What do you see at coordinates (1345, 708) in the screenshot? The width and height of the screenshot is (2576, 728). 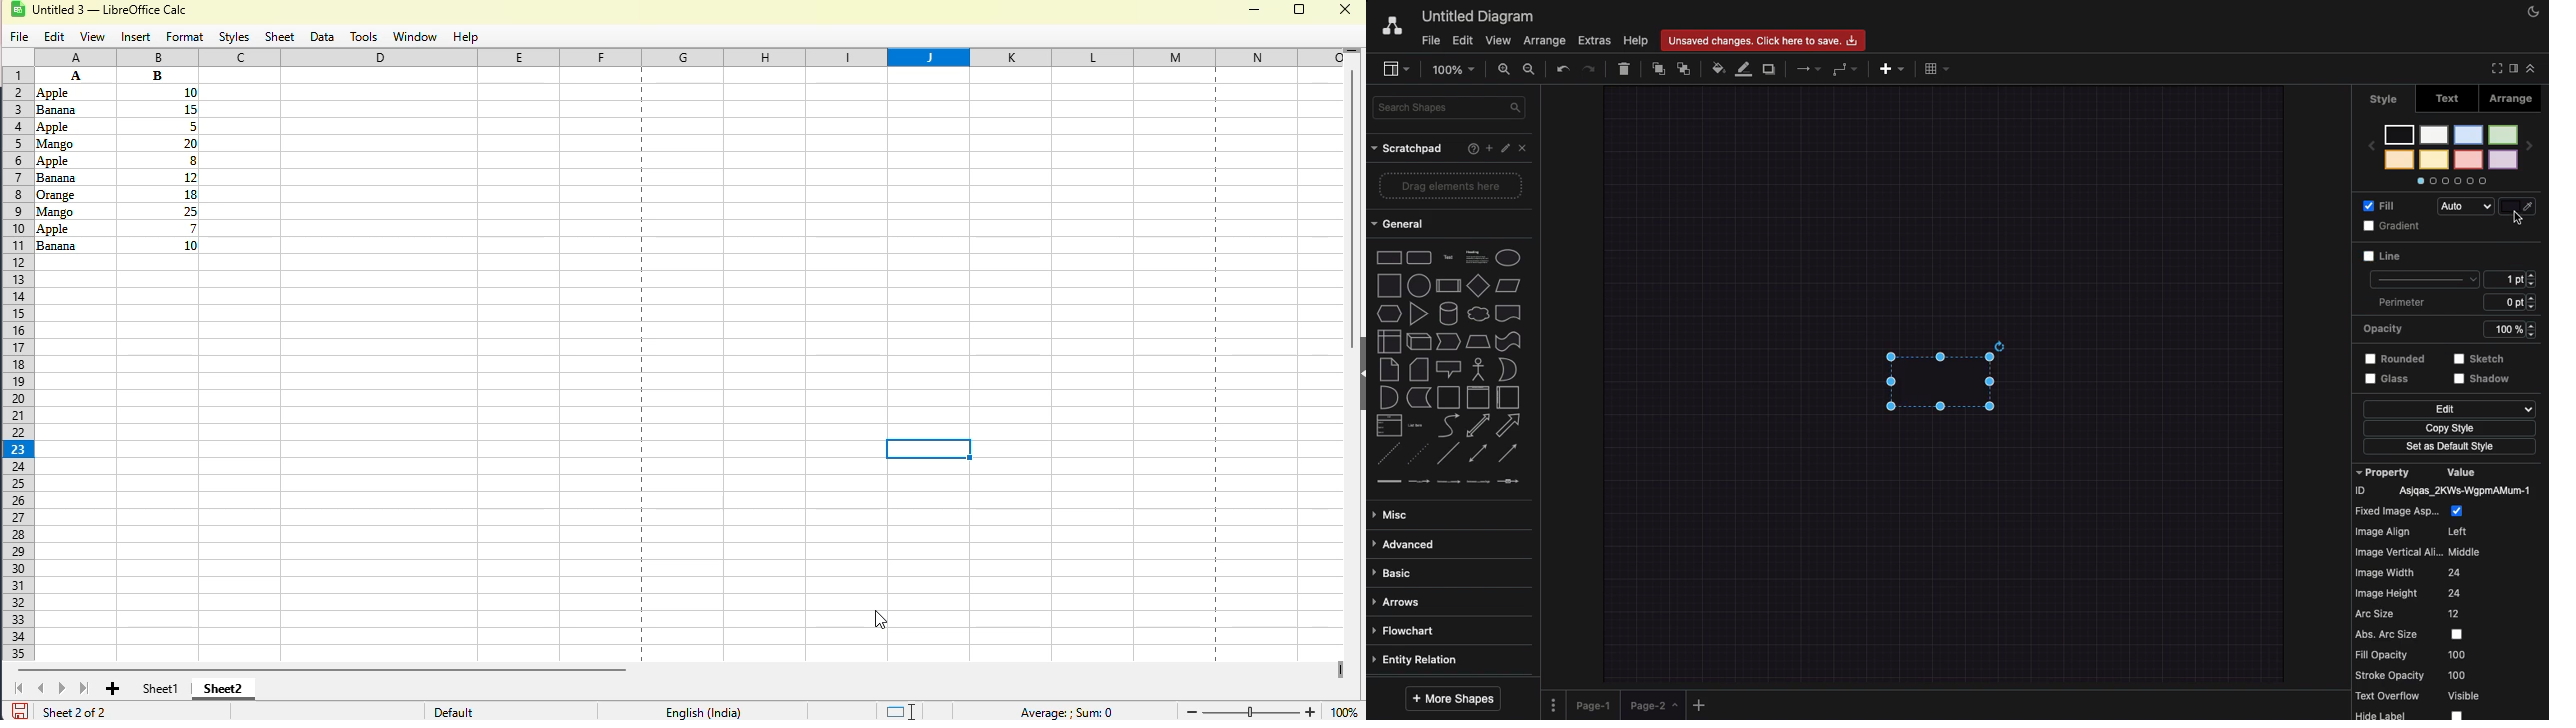 I see `100% (zoom level)` at bounding box center [1345, 708].